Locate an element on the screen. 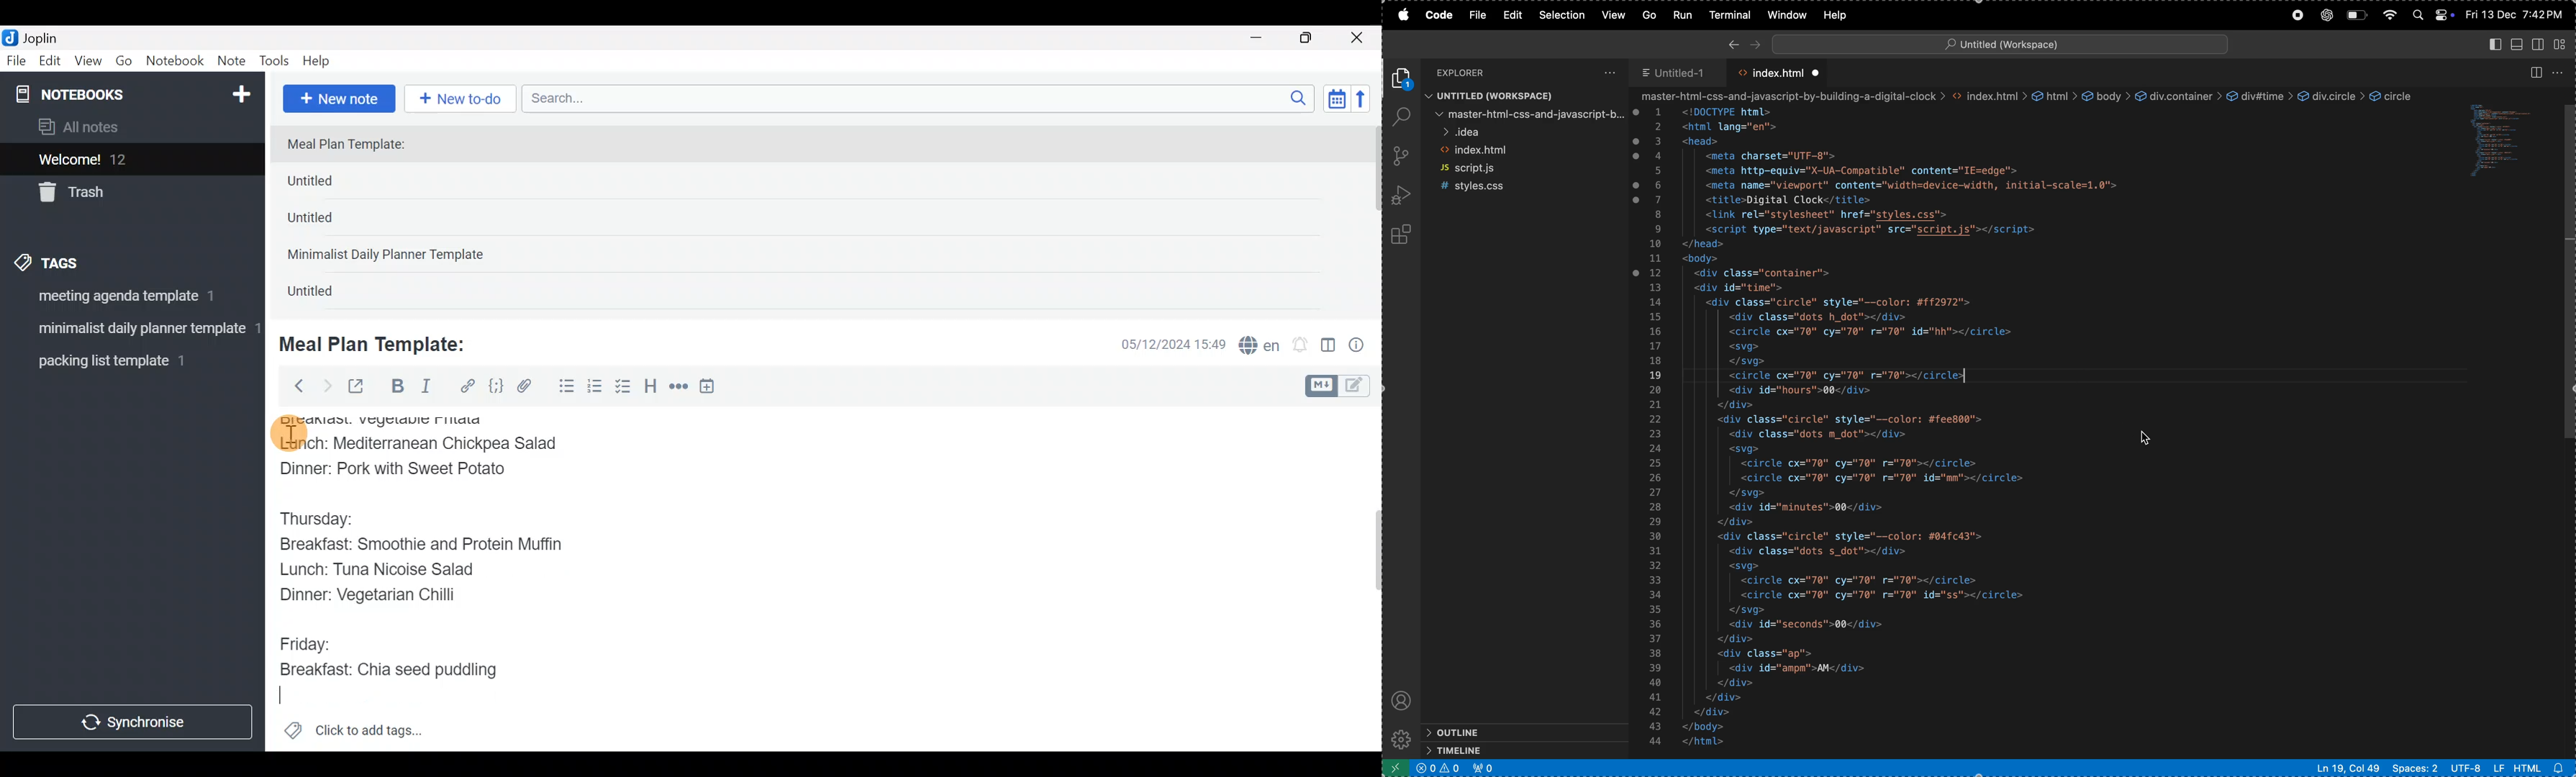  Forward is located at coordinates (327, 386).